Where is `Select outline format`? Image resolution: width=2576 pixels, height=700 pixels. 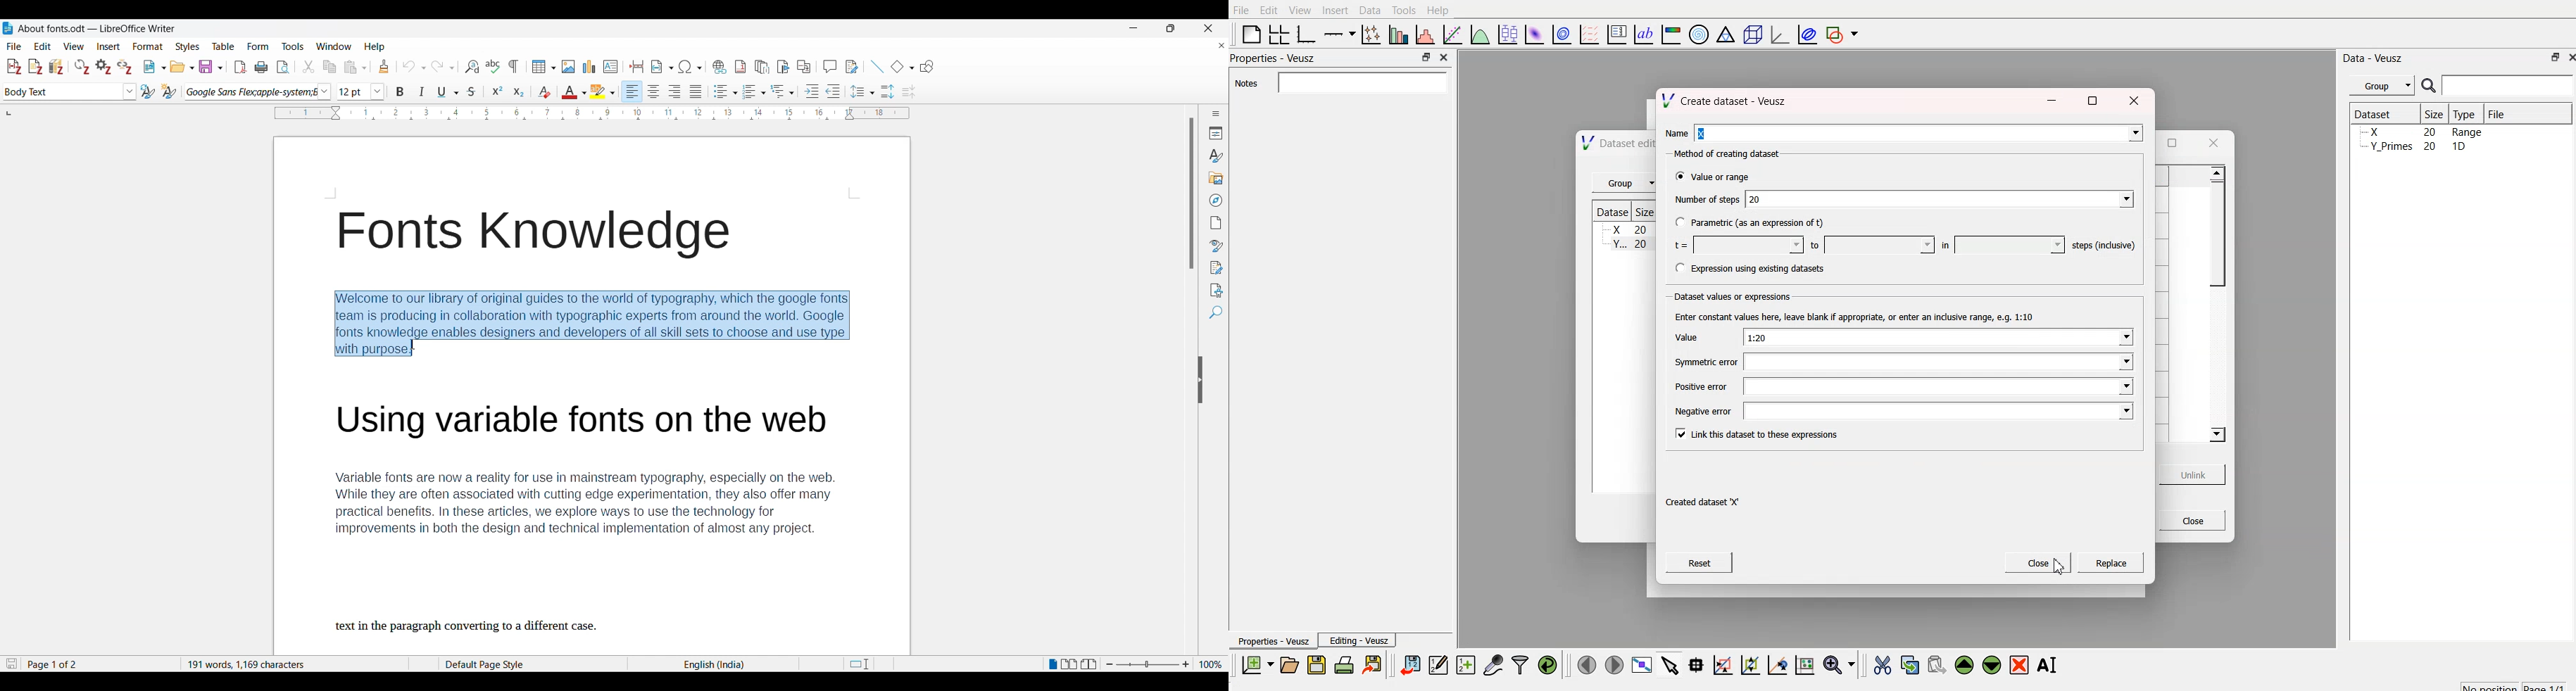 Select outline format is located at coordinates (783, 91).